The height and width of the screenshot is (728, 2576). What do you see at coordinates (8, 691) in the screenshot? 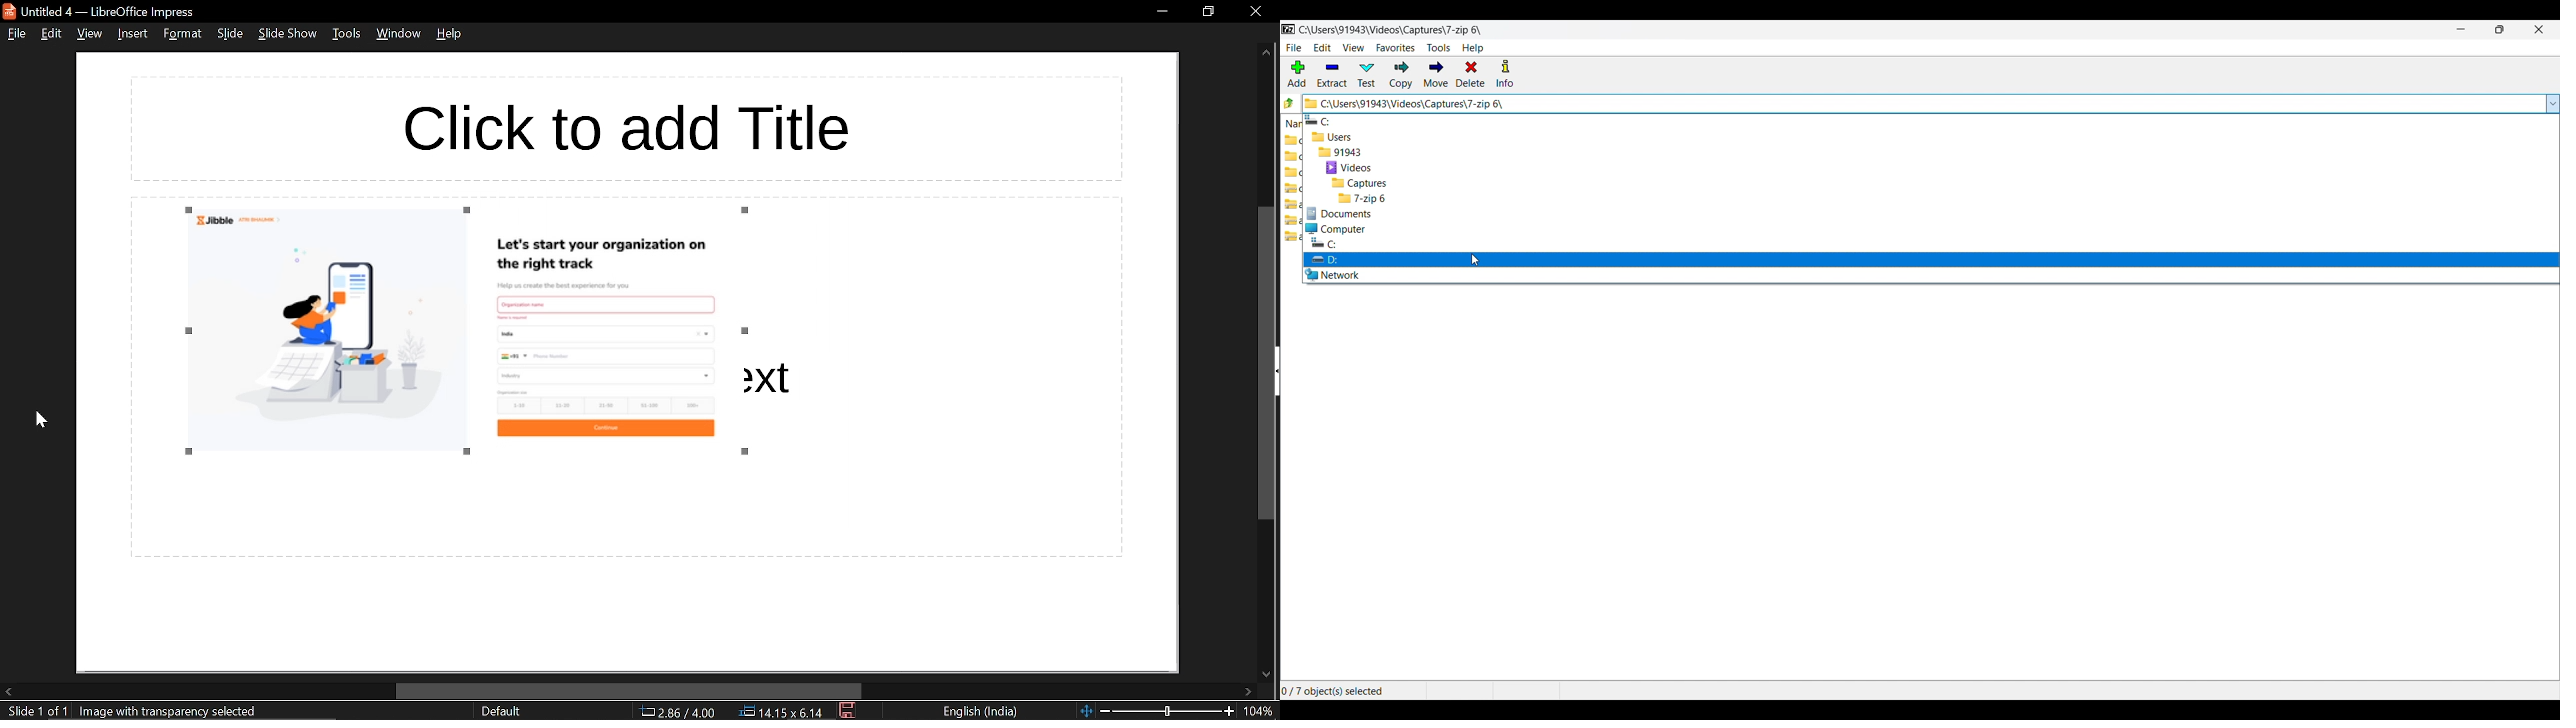
I see `move left` at bounding box center [8, 691].